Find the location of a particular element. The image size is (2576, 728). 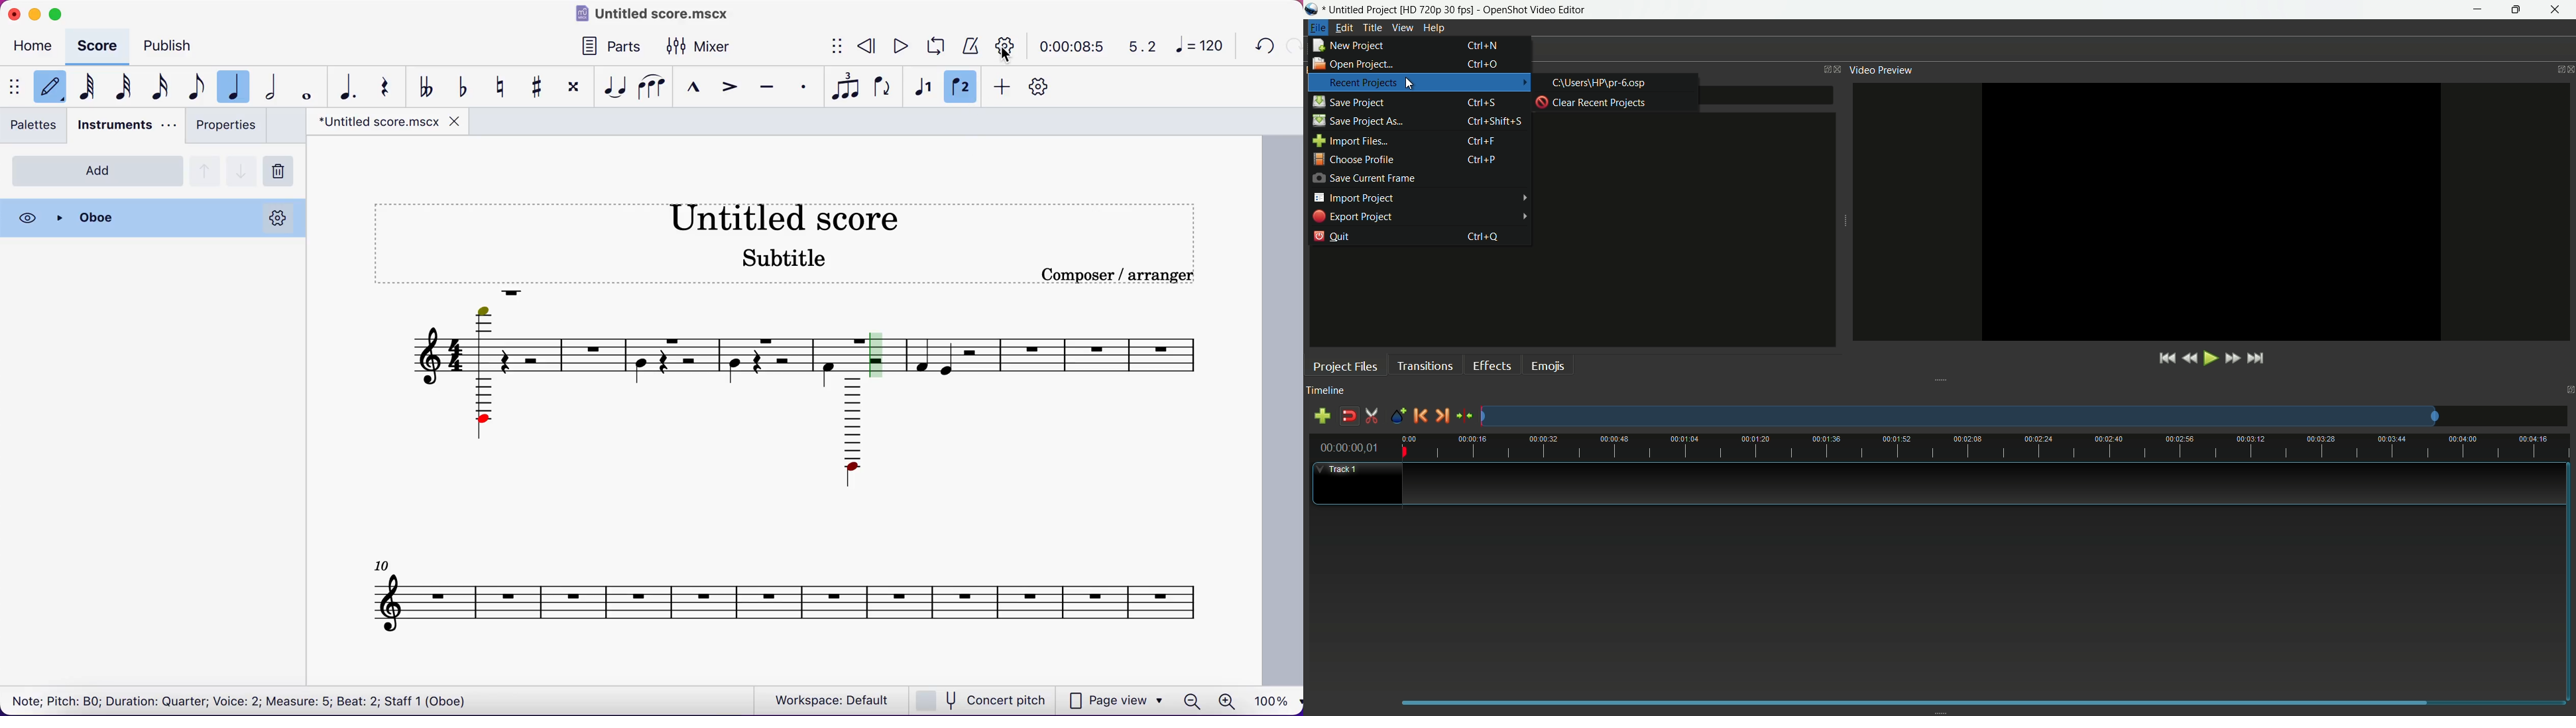

expand/hide is located at coordinates (839, 47).